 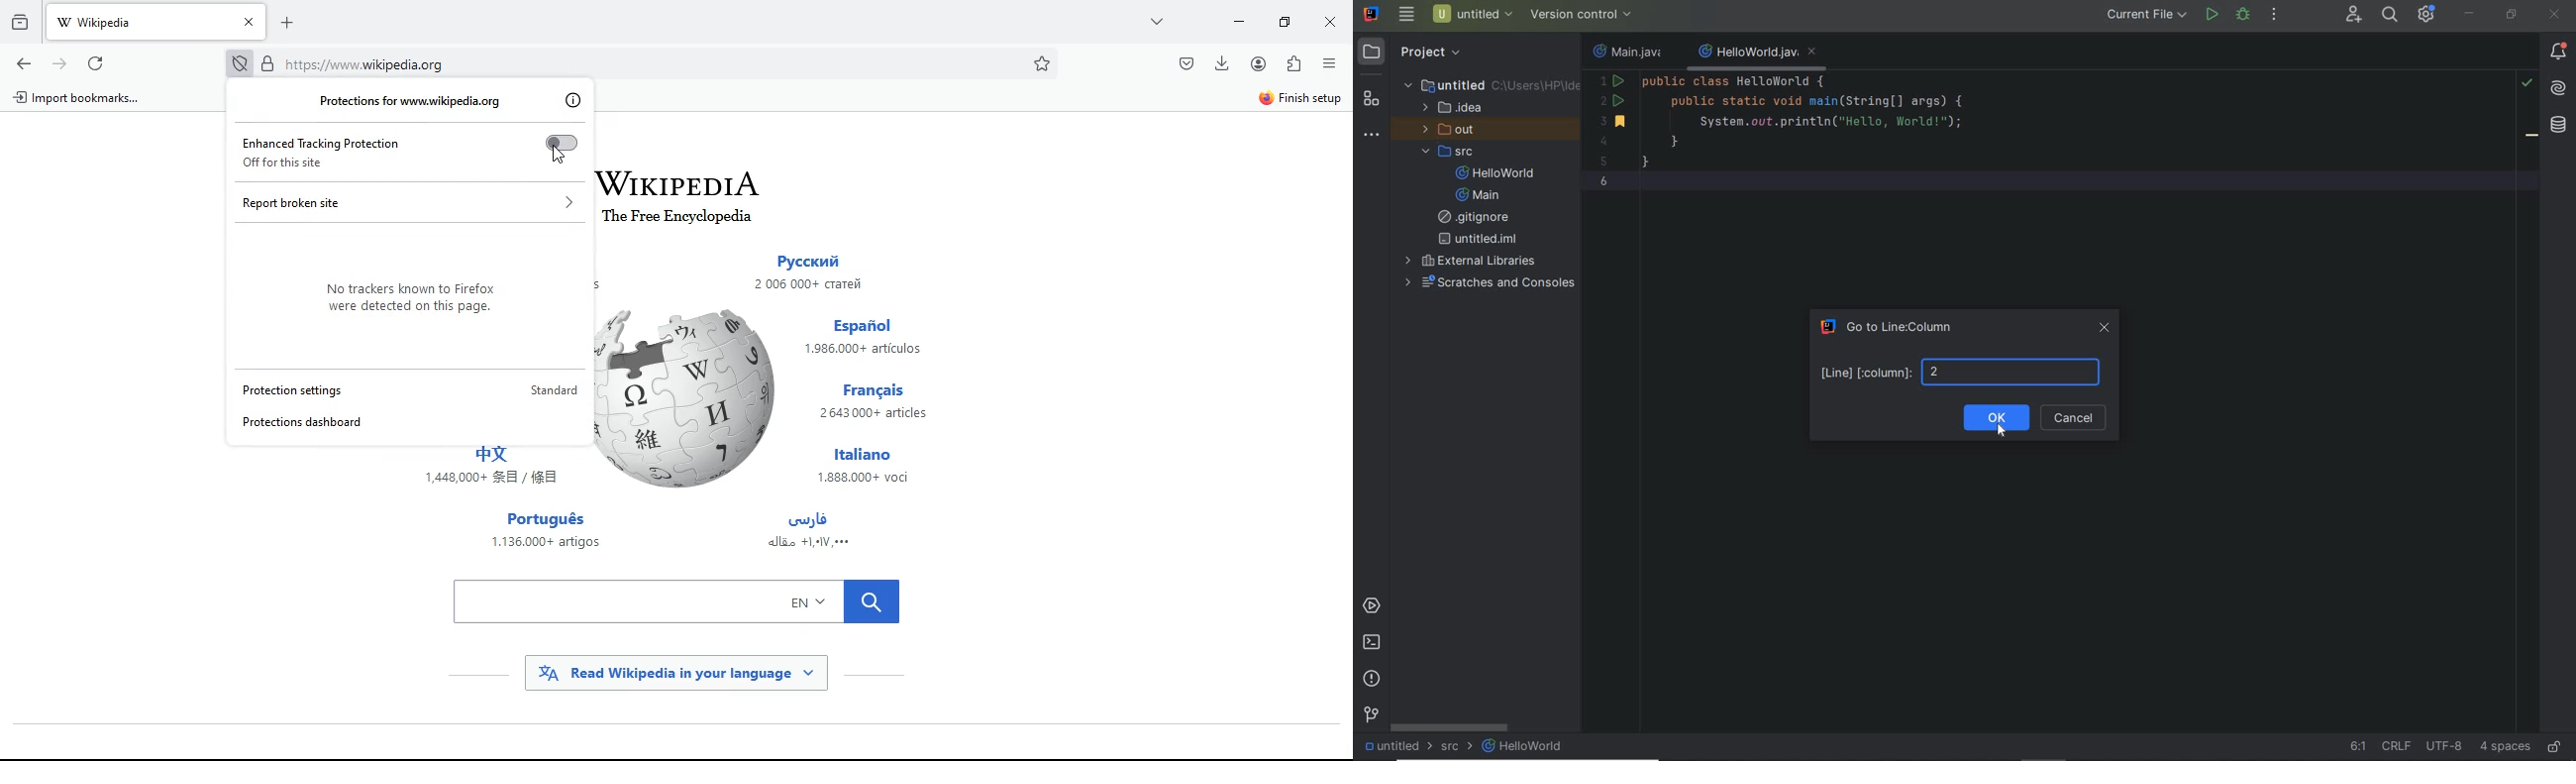 I want to click on indent, so click(x=2505, y=749).